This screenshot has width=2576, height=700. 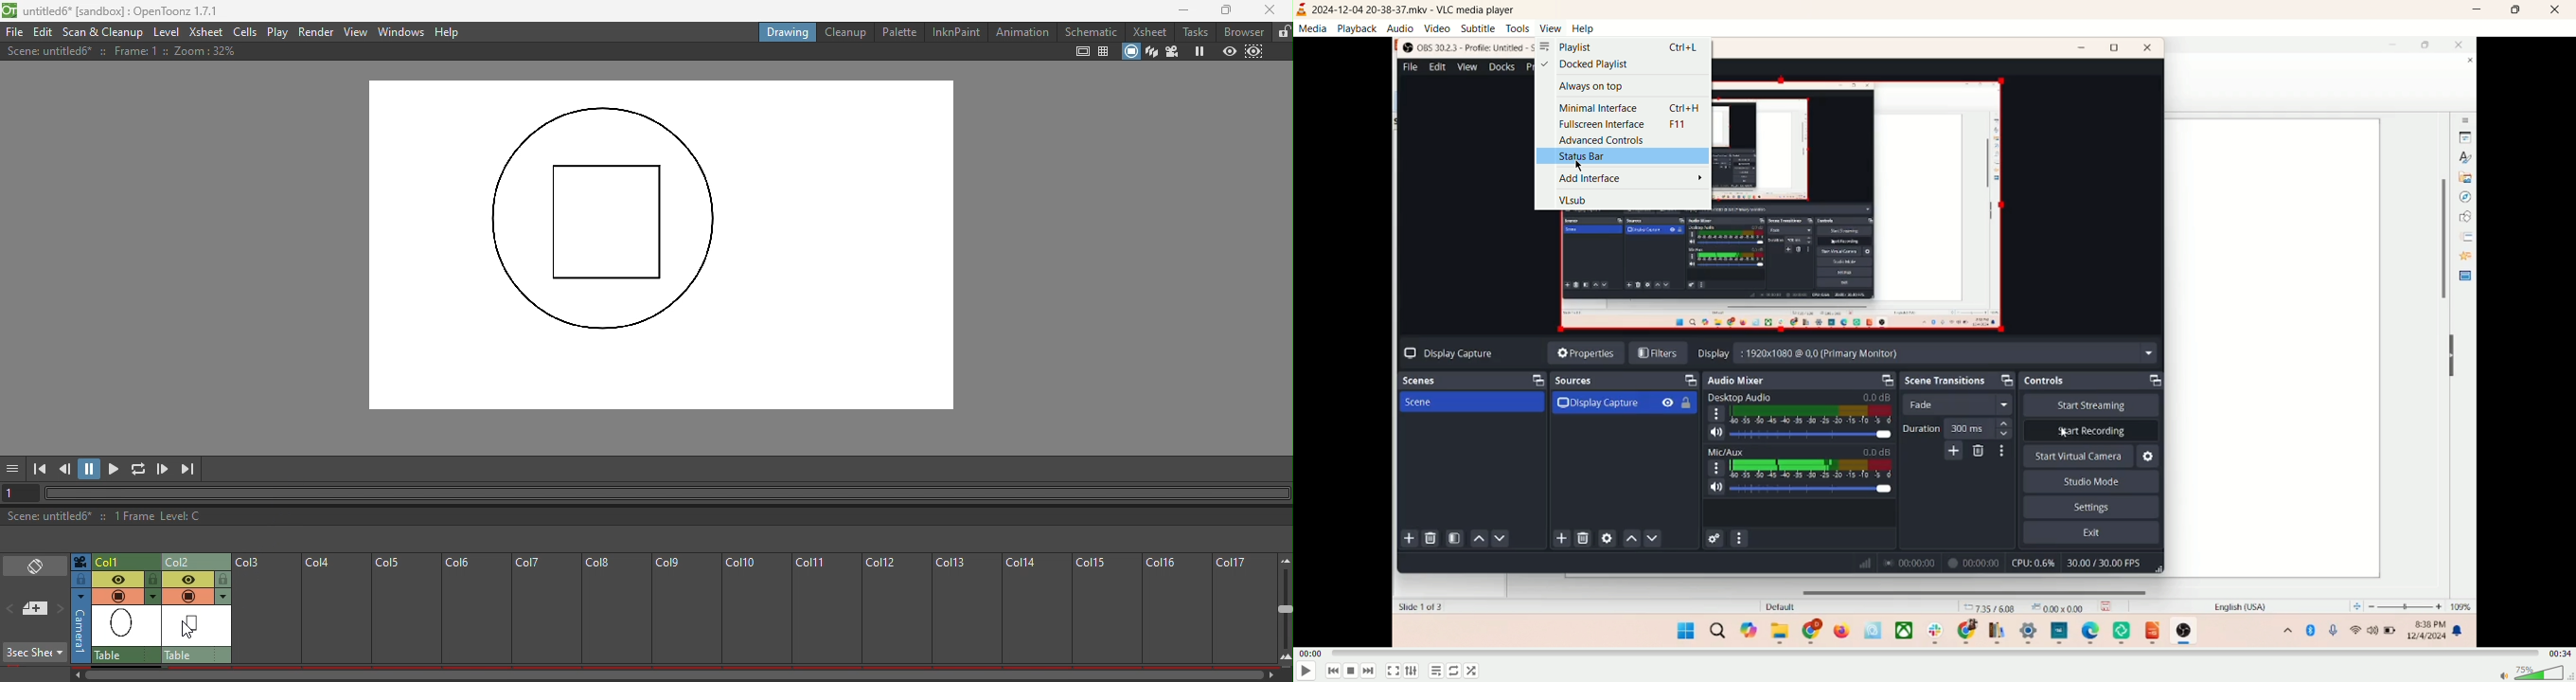 I want to click on audio, so click(x=1402, y=27).